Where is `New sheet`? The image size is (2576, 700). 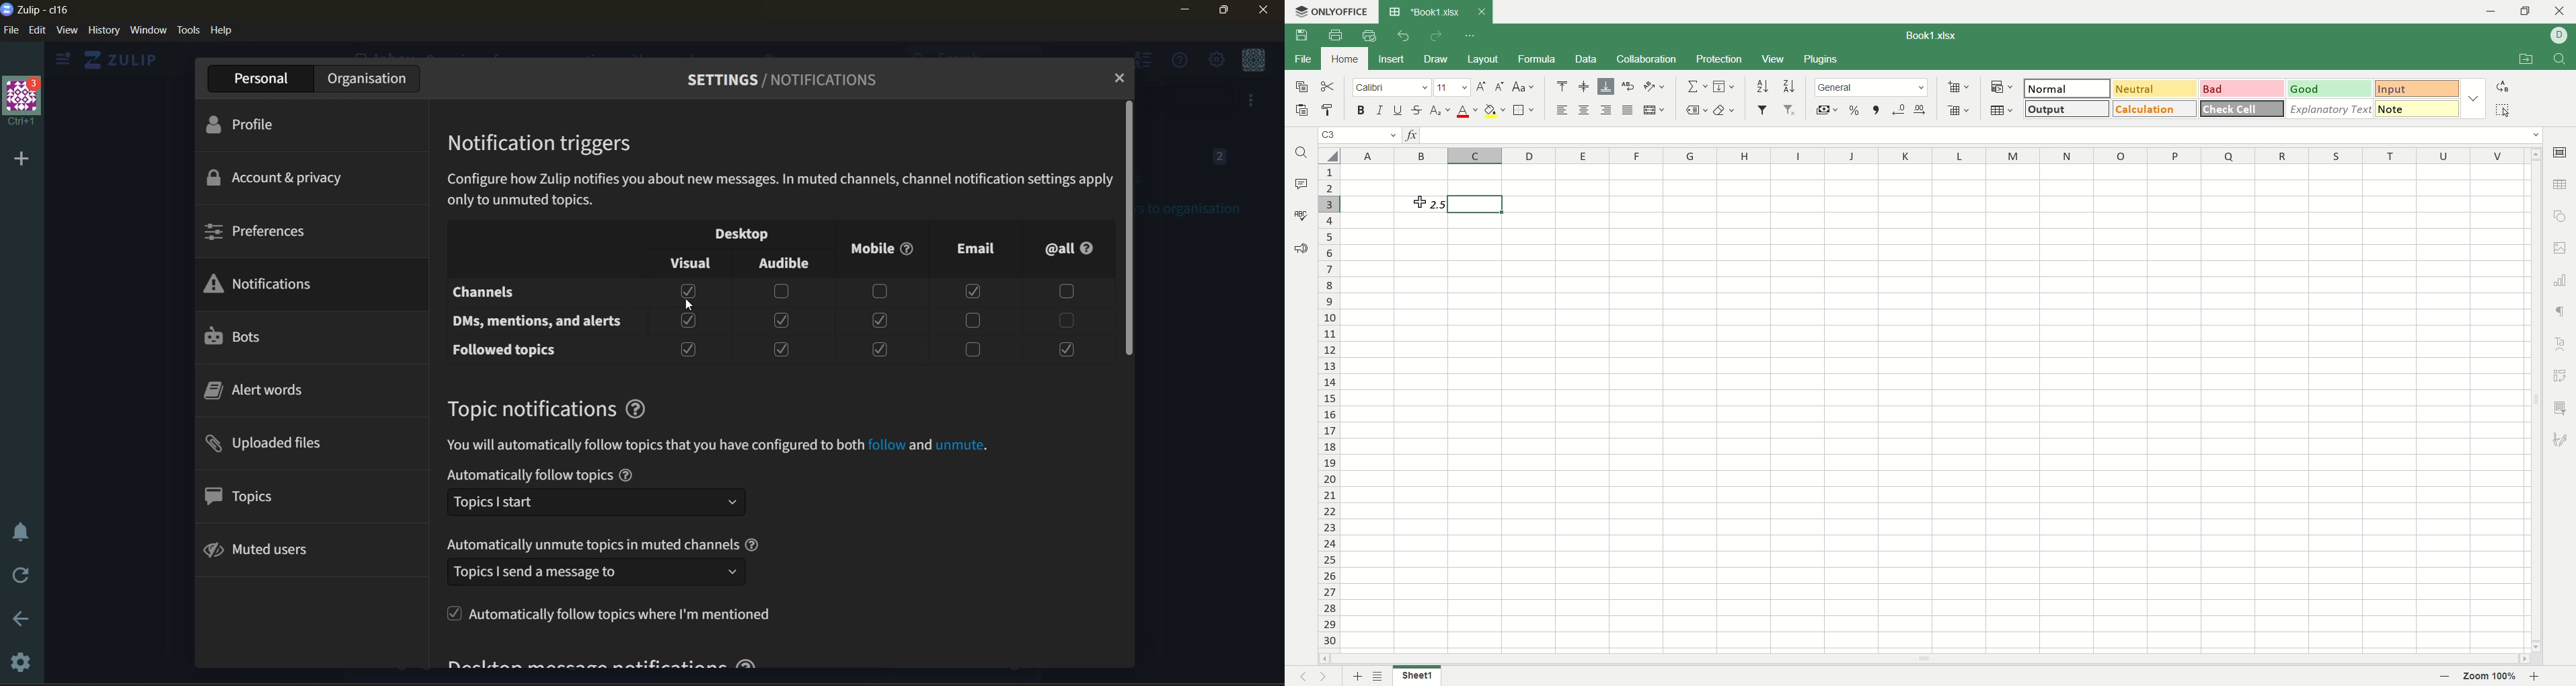
New sheet is located at coordinates (1358, 675).